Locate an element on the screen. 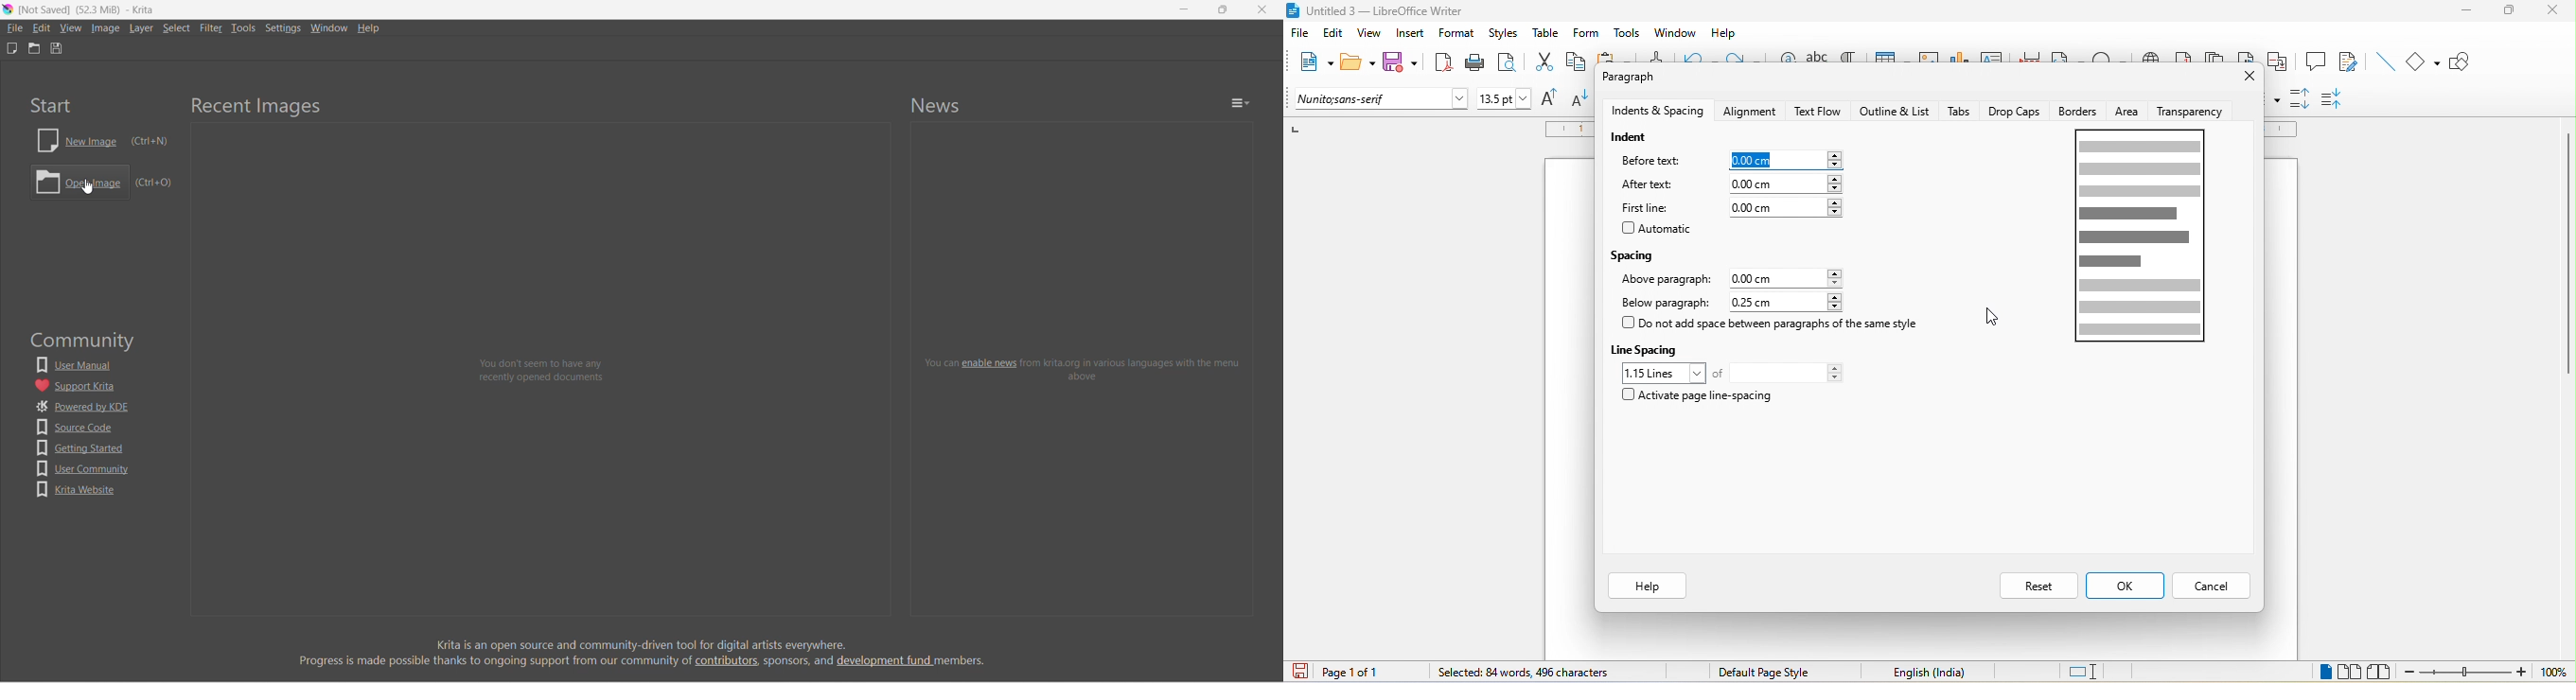  reset is located at coordinates (2040, 587).